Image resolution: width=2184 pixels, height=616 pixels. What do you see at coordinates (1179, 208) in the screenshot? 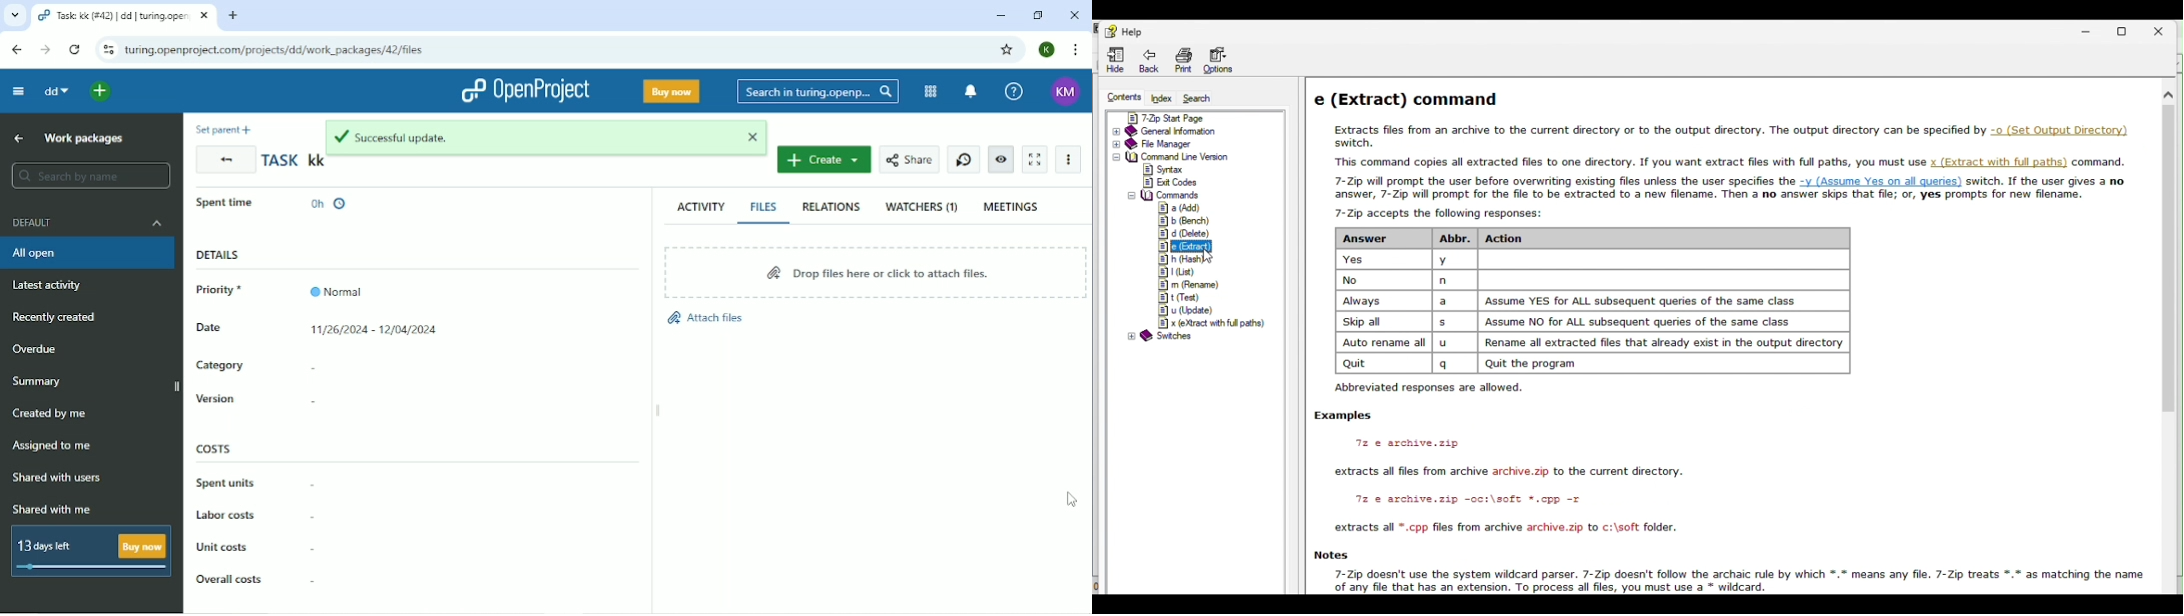
I see `a(Add)` at bounding box center [1179, 208].